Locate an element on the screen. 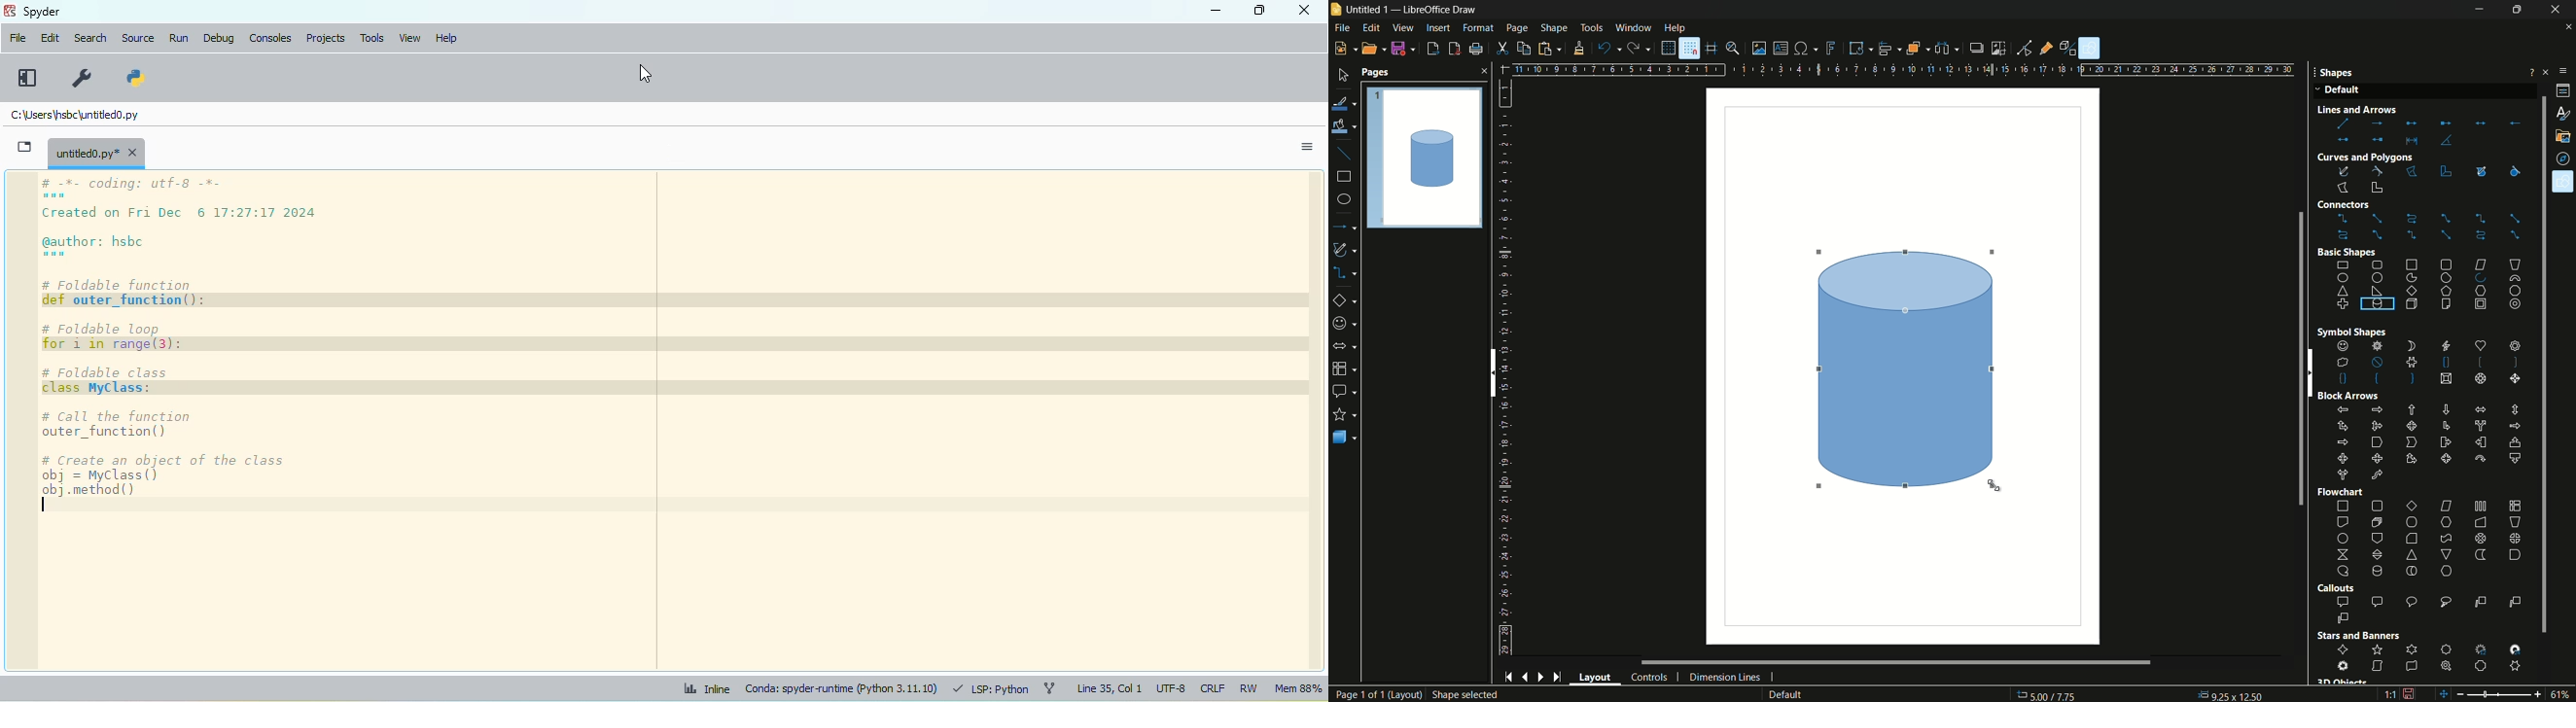  align objects is located at coordinates (1890, 47).